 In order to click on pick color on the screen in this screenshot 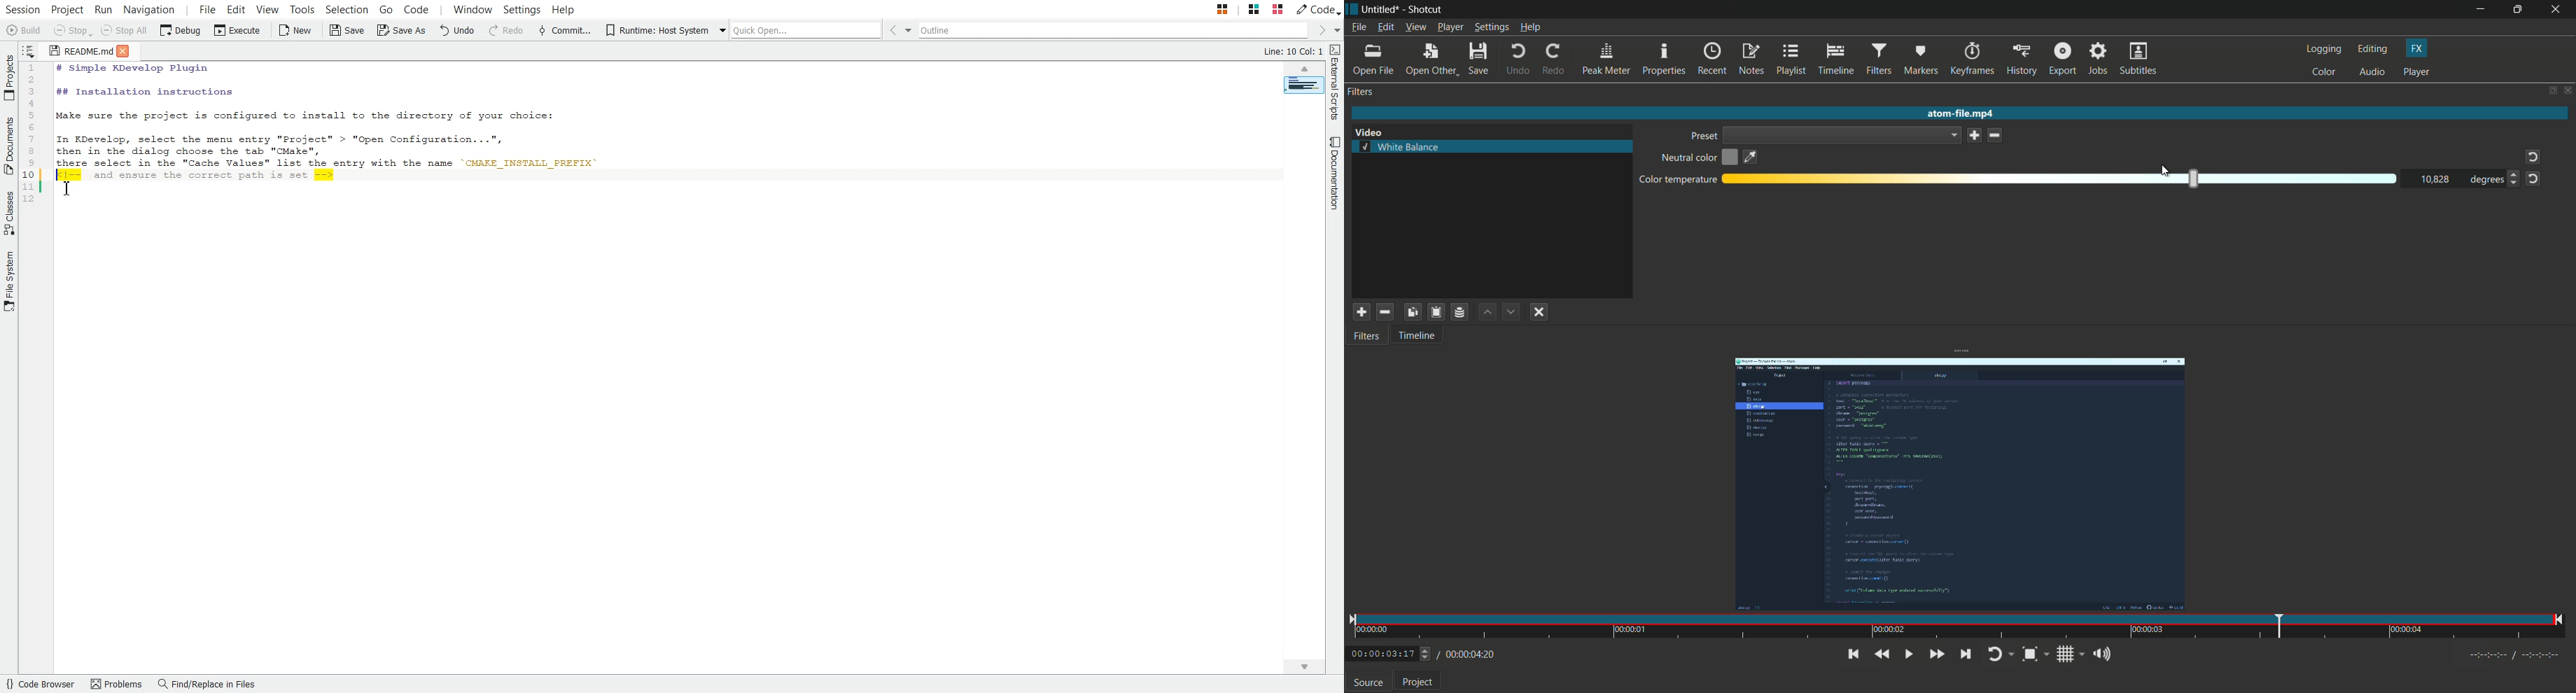, I will do `click(1751, 157)`.